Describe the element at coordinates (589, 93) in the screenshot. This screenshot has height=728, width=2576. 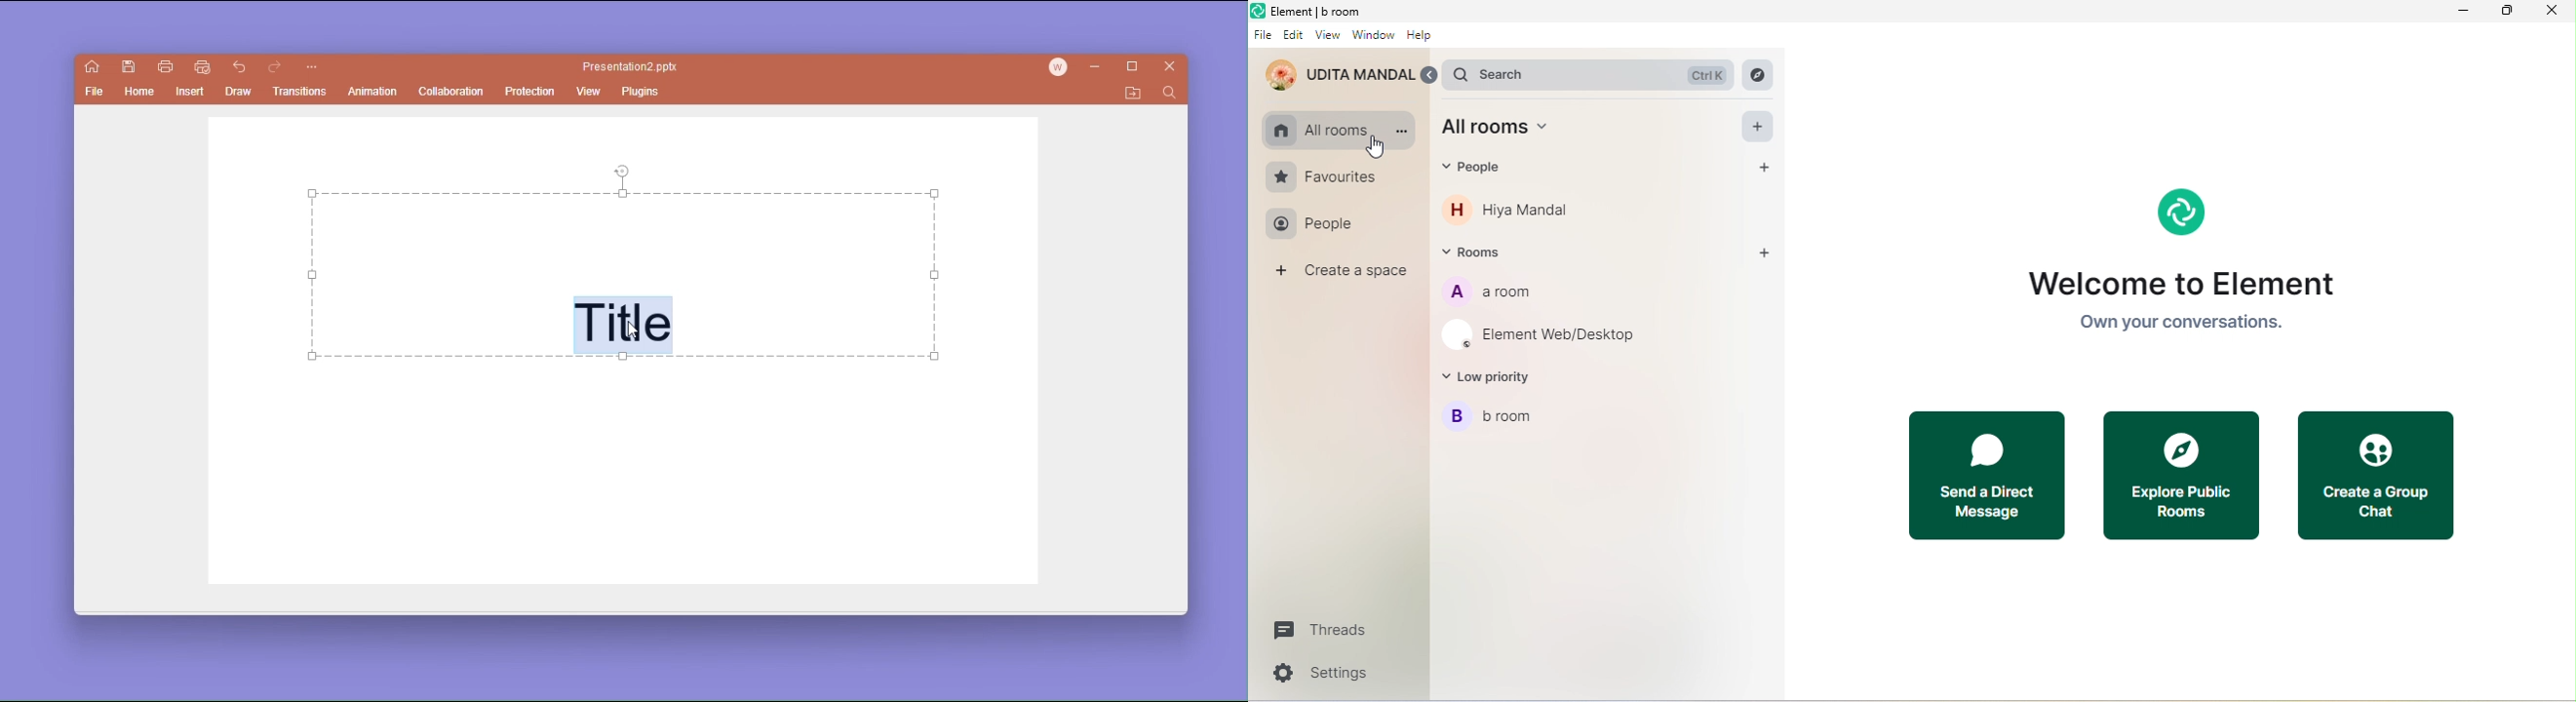
I see `view` at that location.